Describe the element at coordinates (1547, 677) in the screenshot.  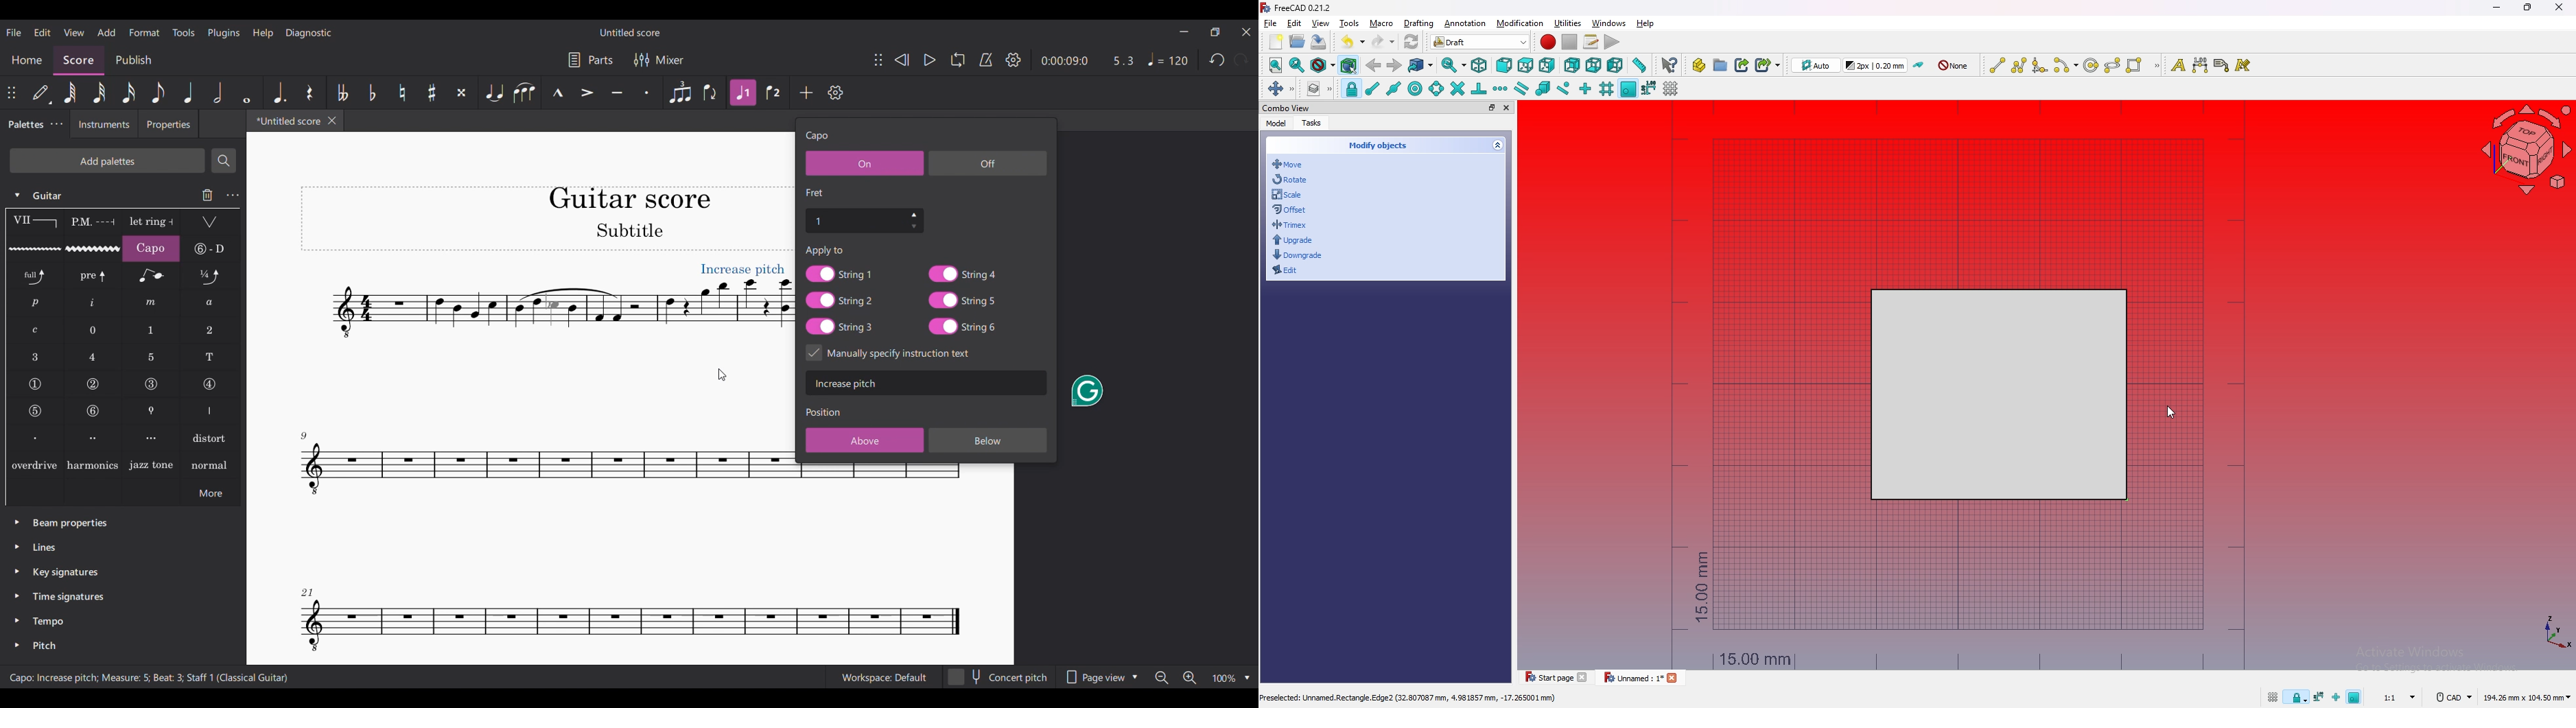
I see `start page` at that location.